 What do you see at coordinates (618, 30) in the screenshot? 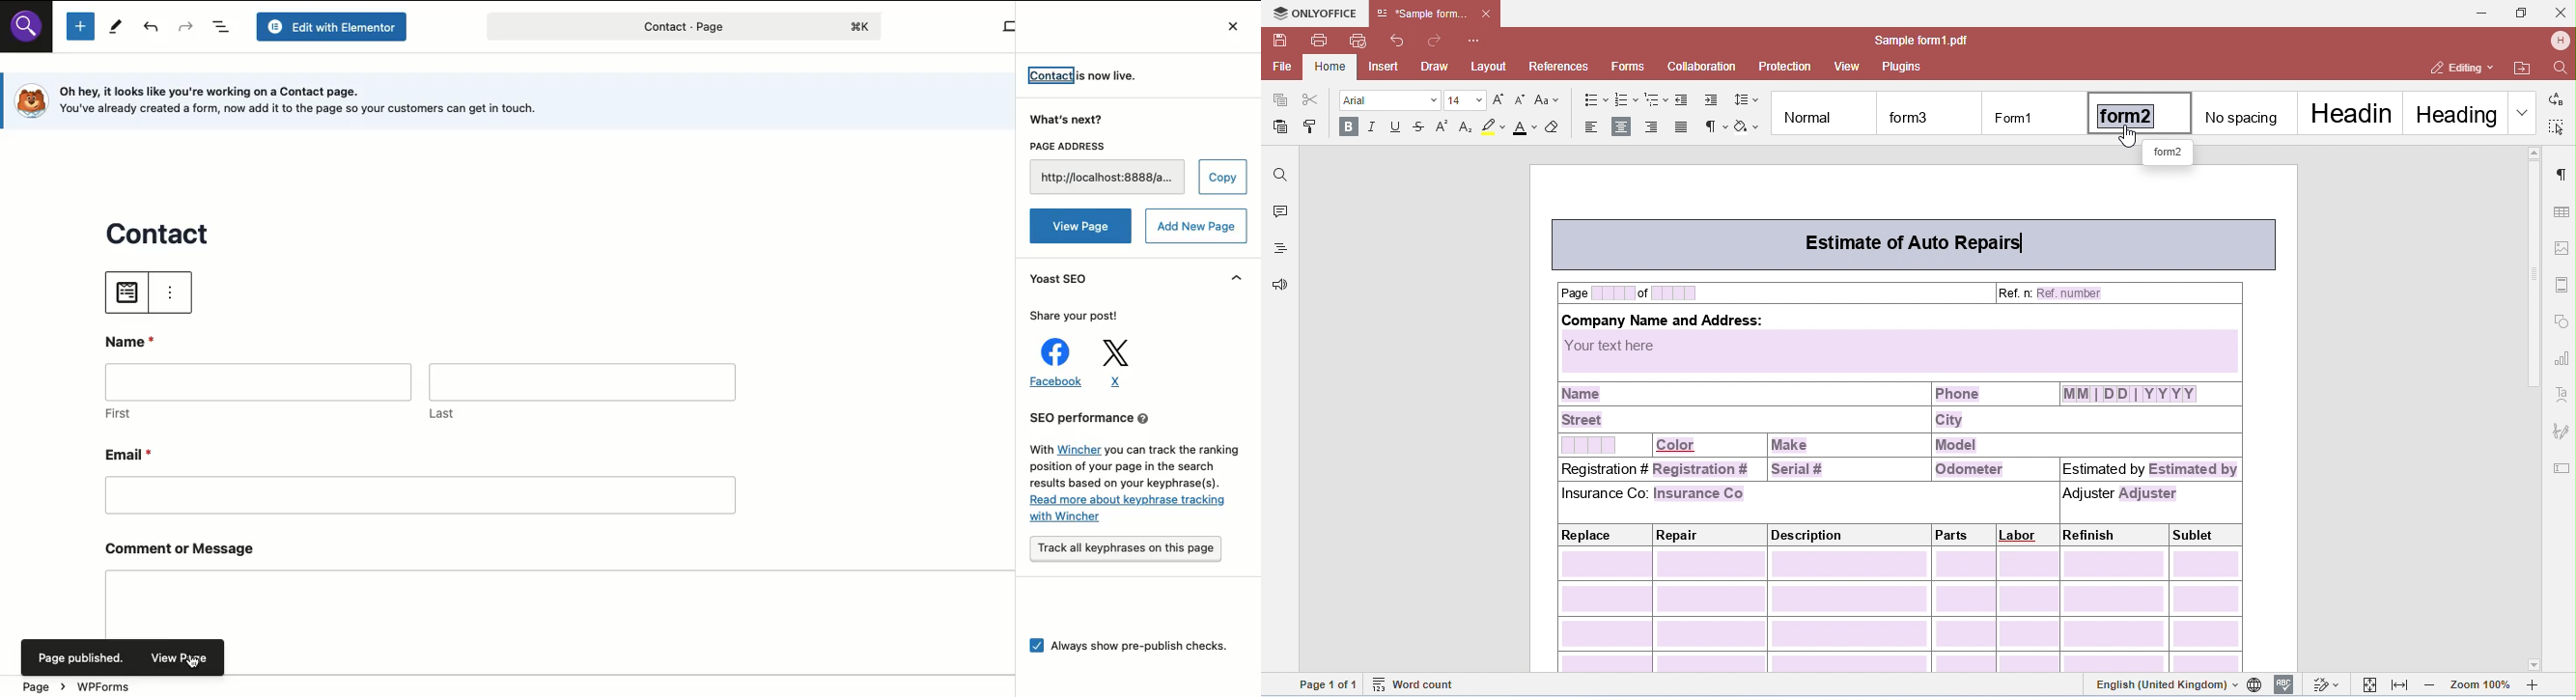
I see `contact - page` at bounding box center [618, 30].